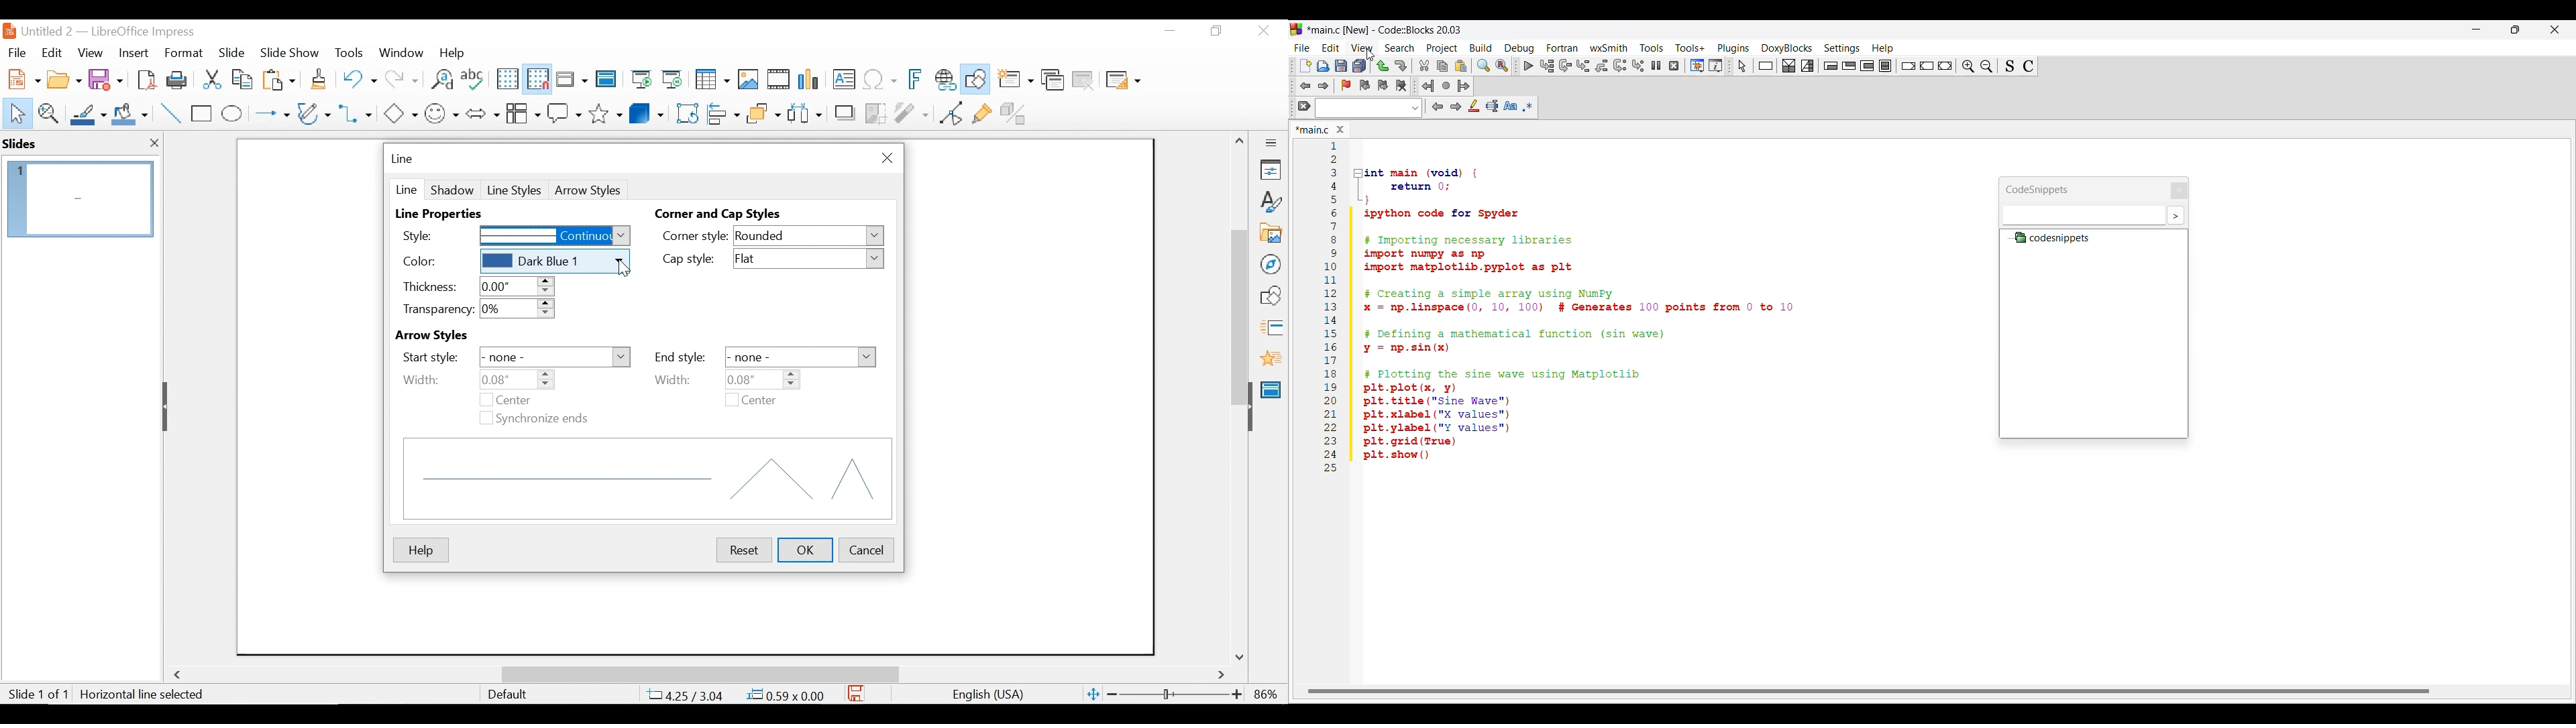 Image resolution: width=2576 pixels, height=728 pixels. I want to click on Insert Frontwork, so click(916, 80).